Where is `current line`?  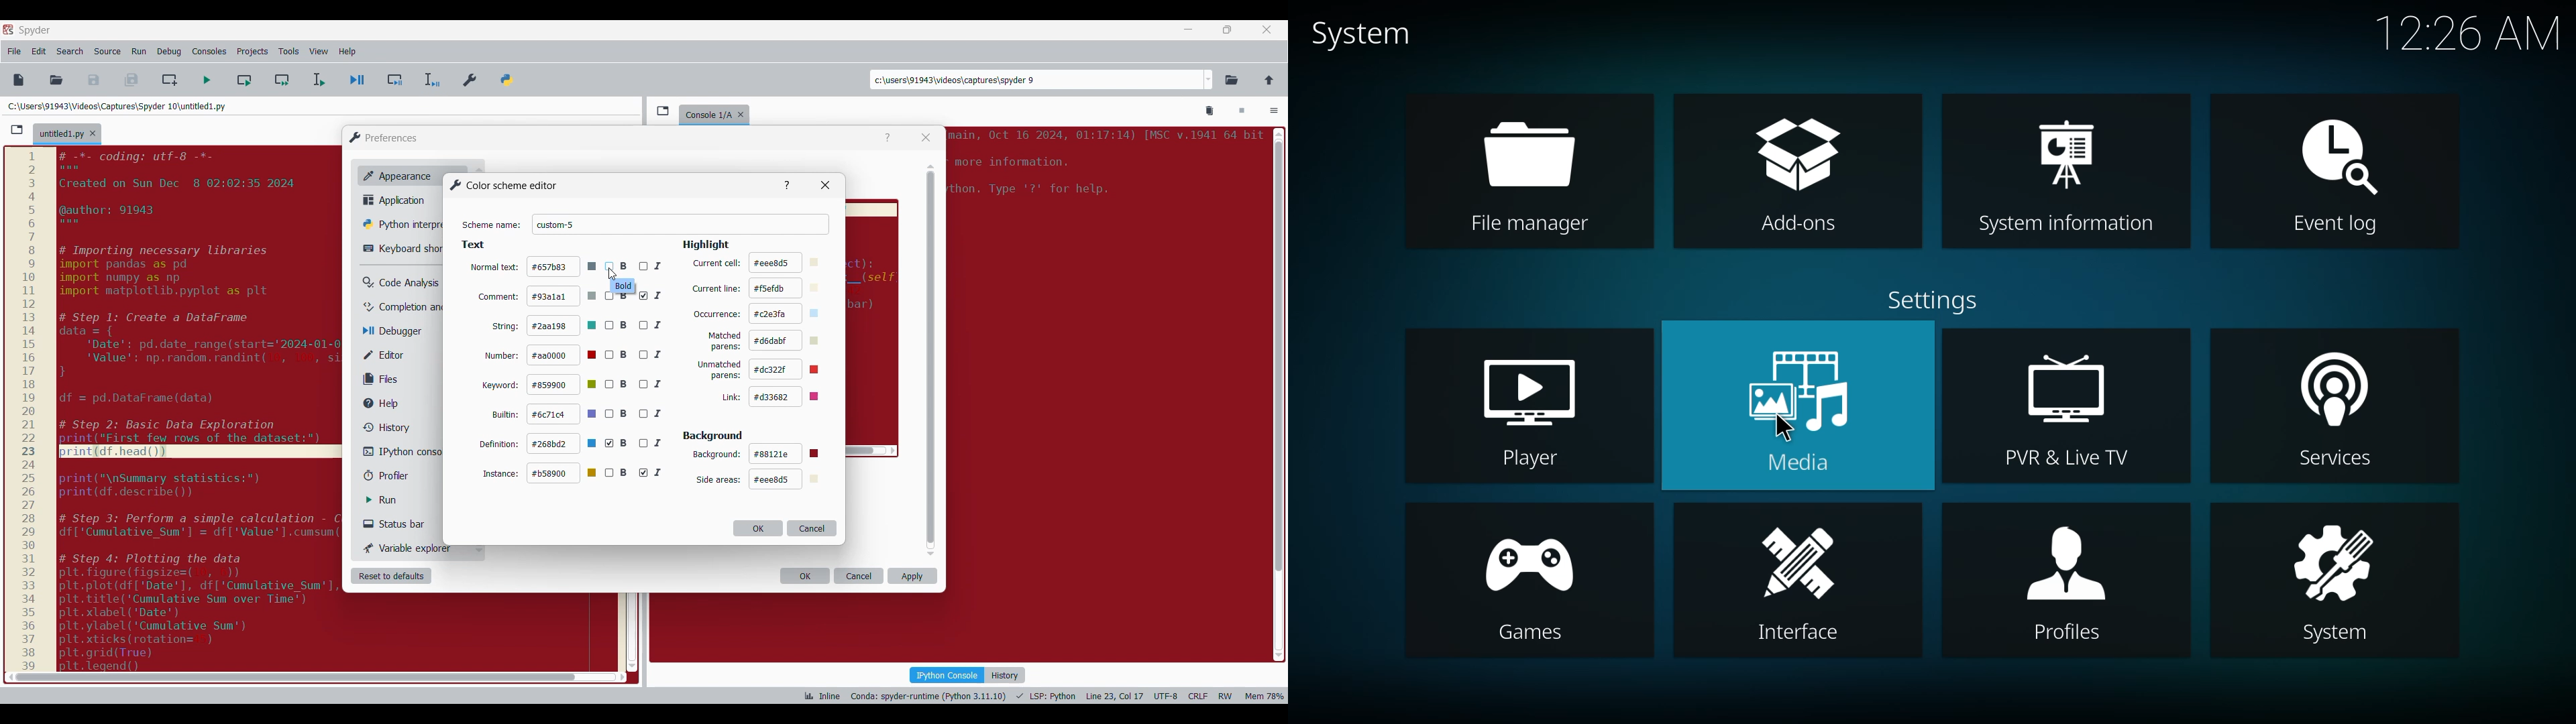
current line is located at coordinates (716, 289).